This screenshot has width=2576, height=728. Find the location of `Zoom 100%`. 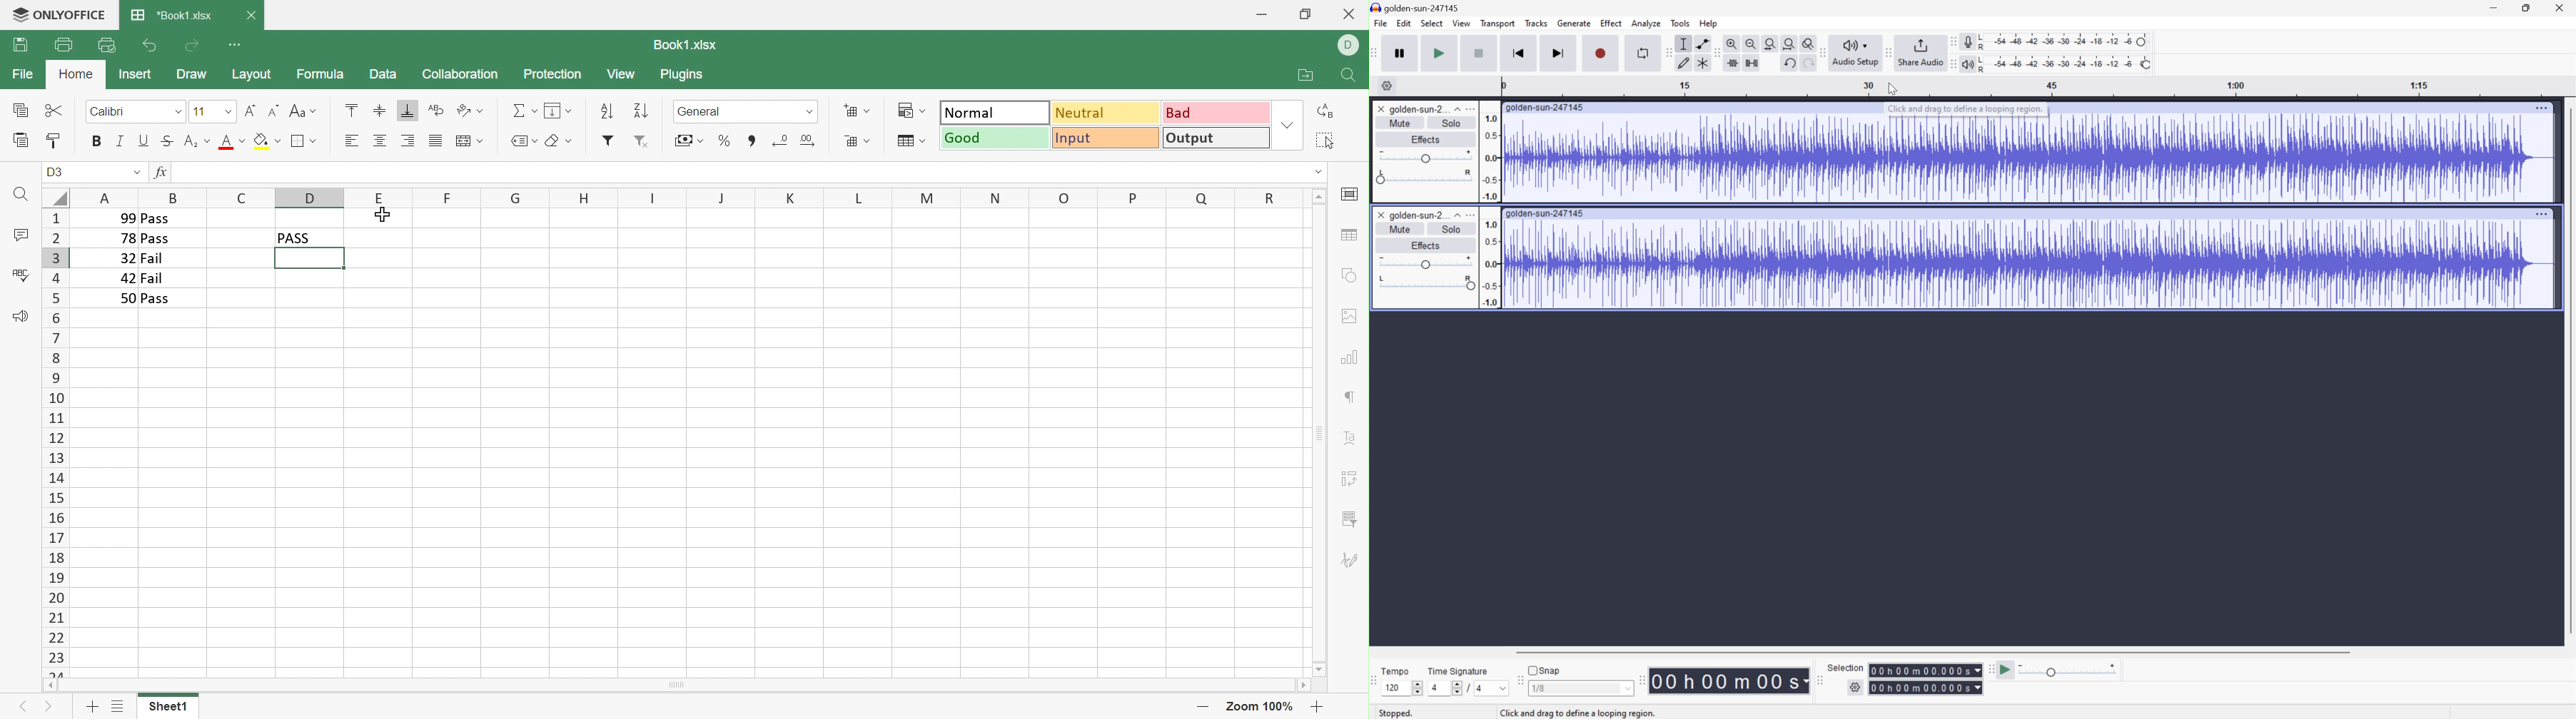

Zoom 100% is located at coordinates (1261, 707).